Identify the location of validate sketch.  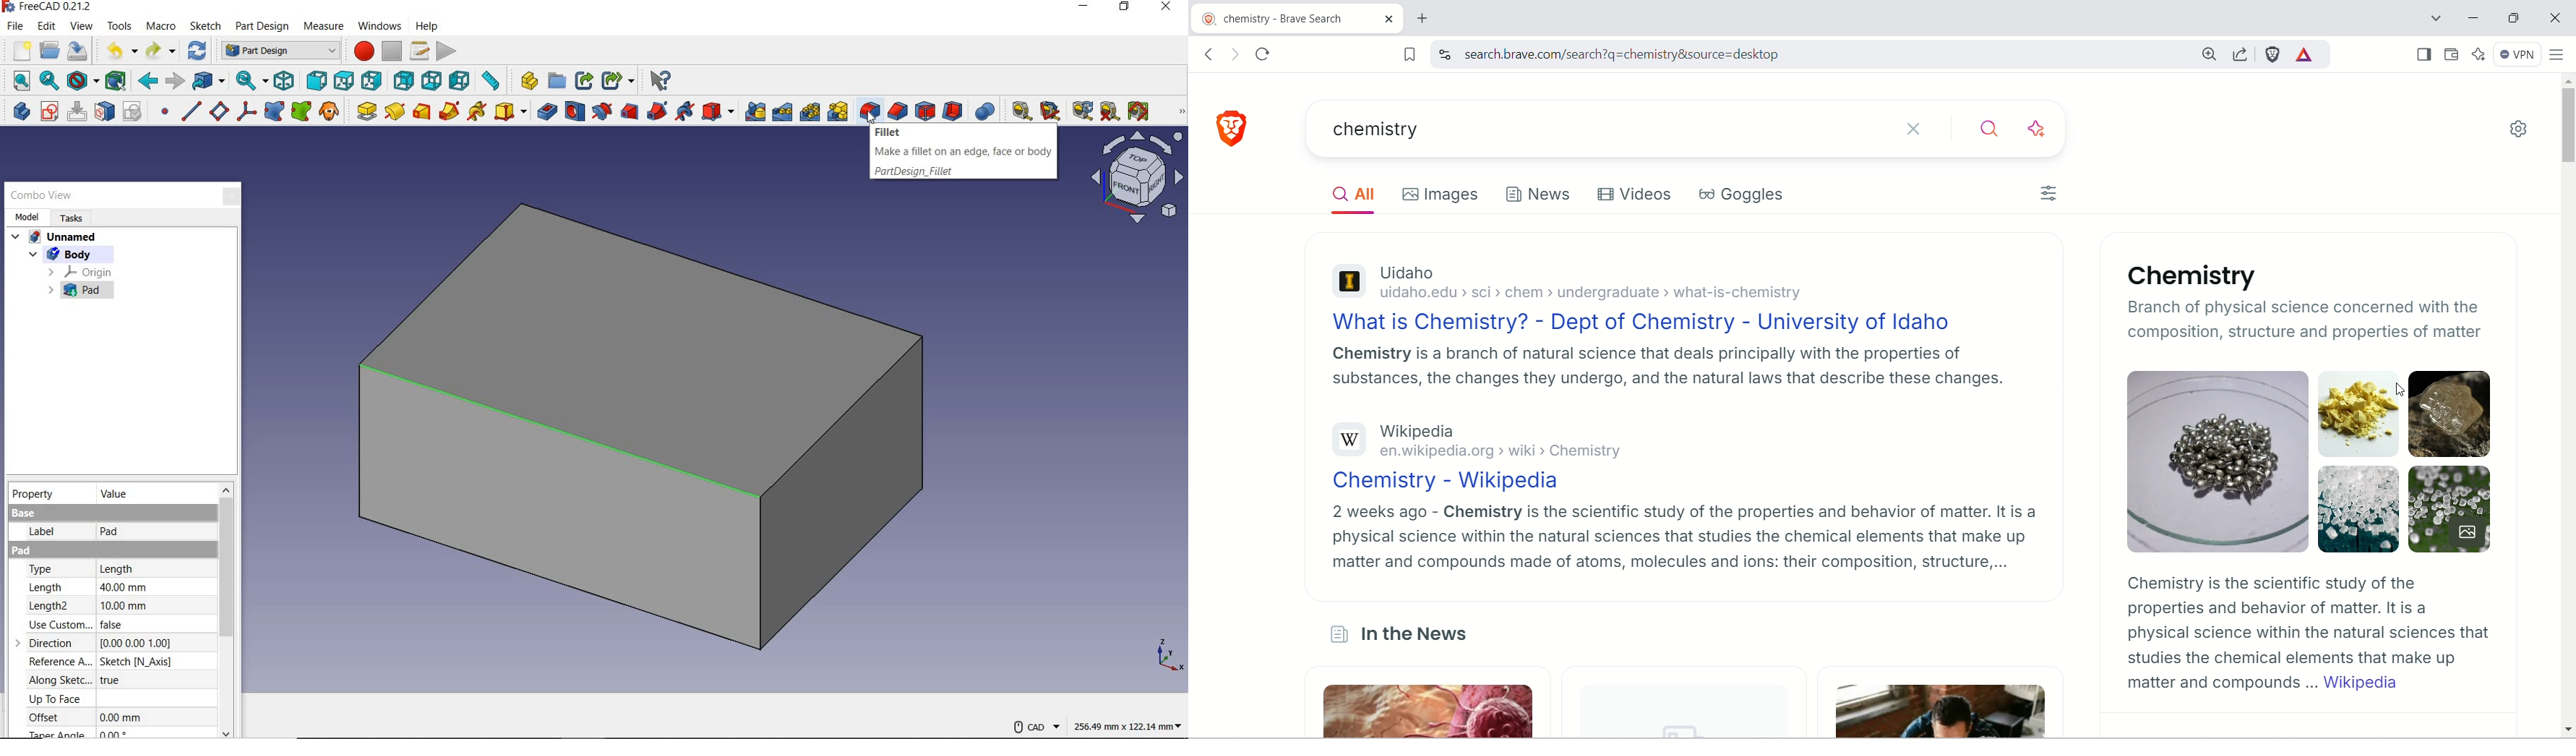
(132, 111).